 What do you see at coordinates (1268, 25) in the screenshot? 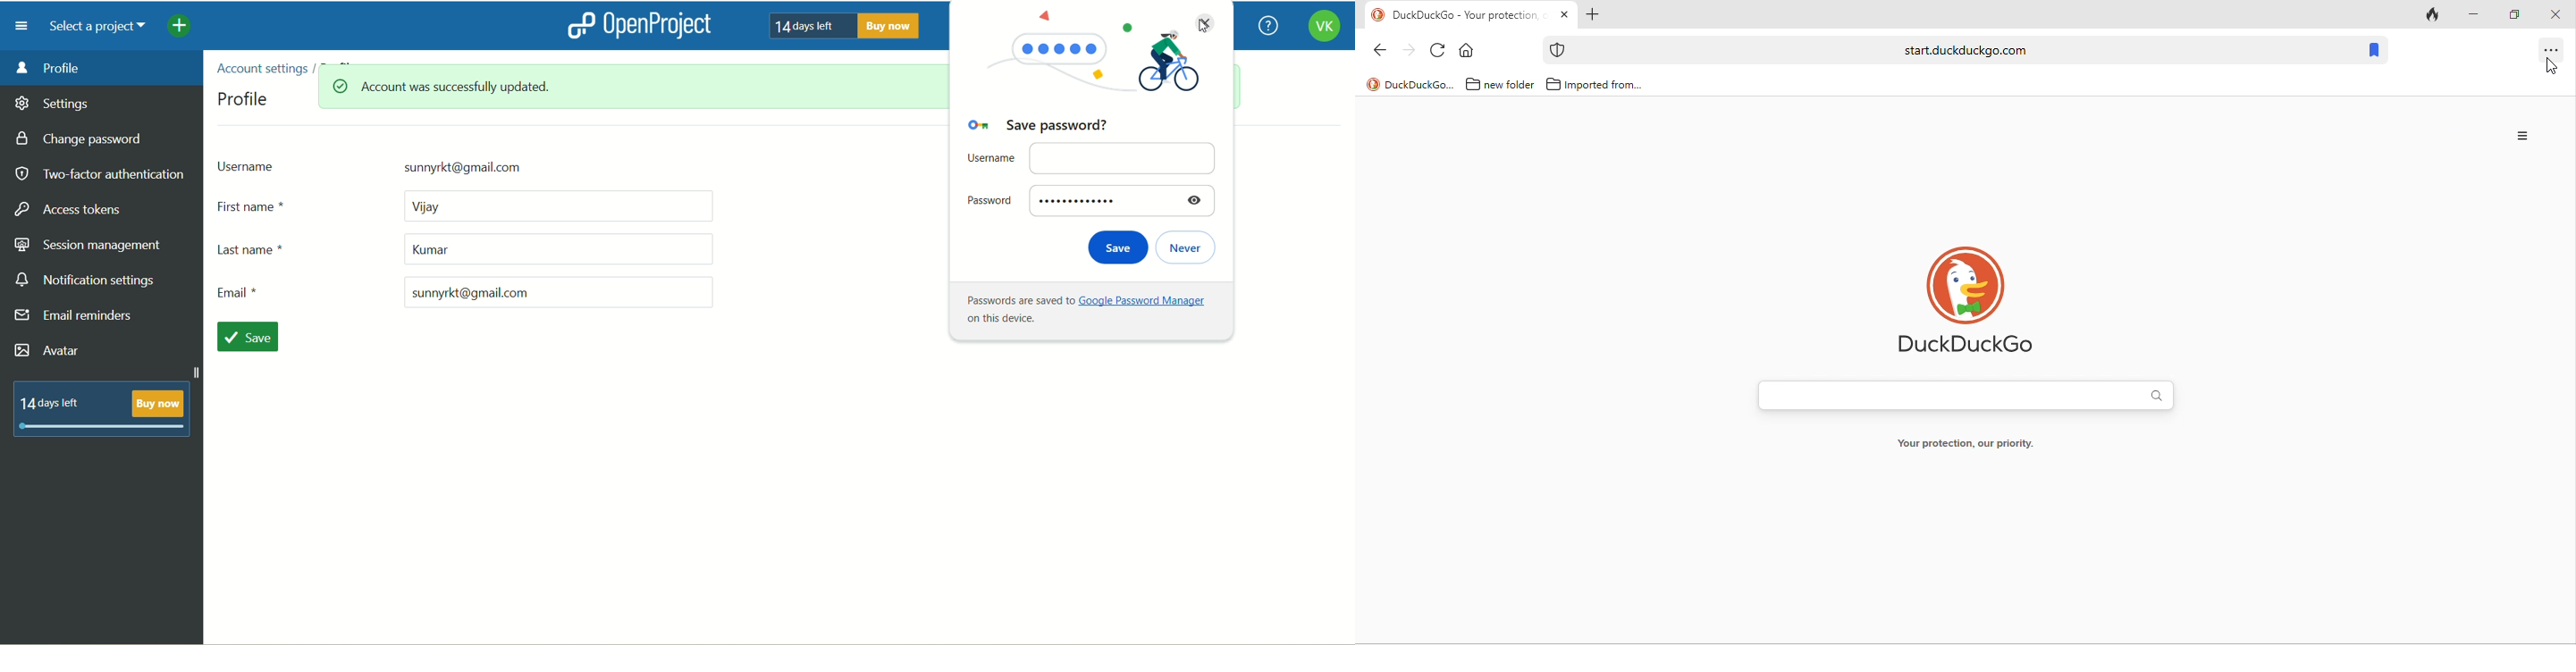
I see `help` at bounding box center [1268, 25].